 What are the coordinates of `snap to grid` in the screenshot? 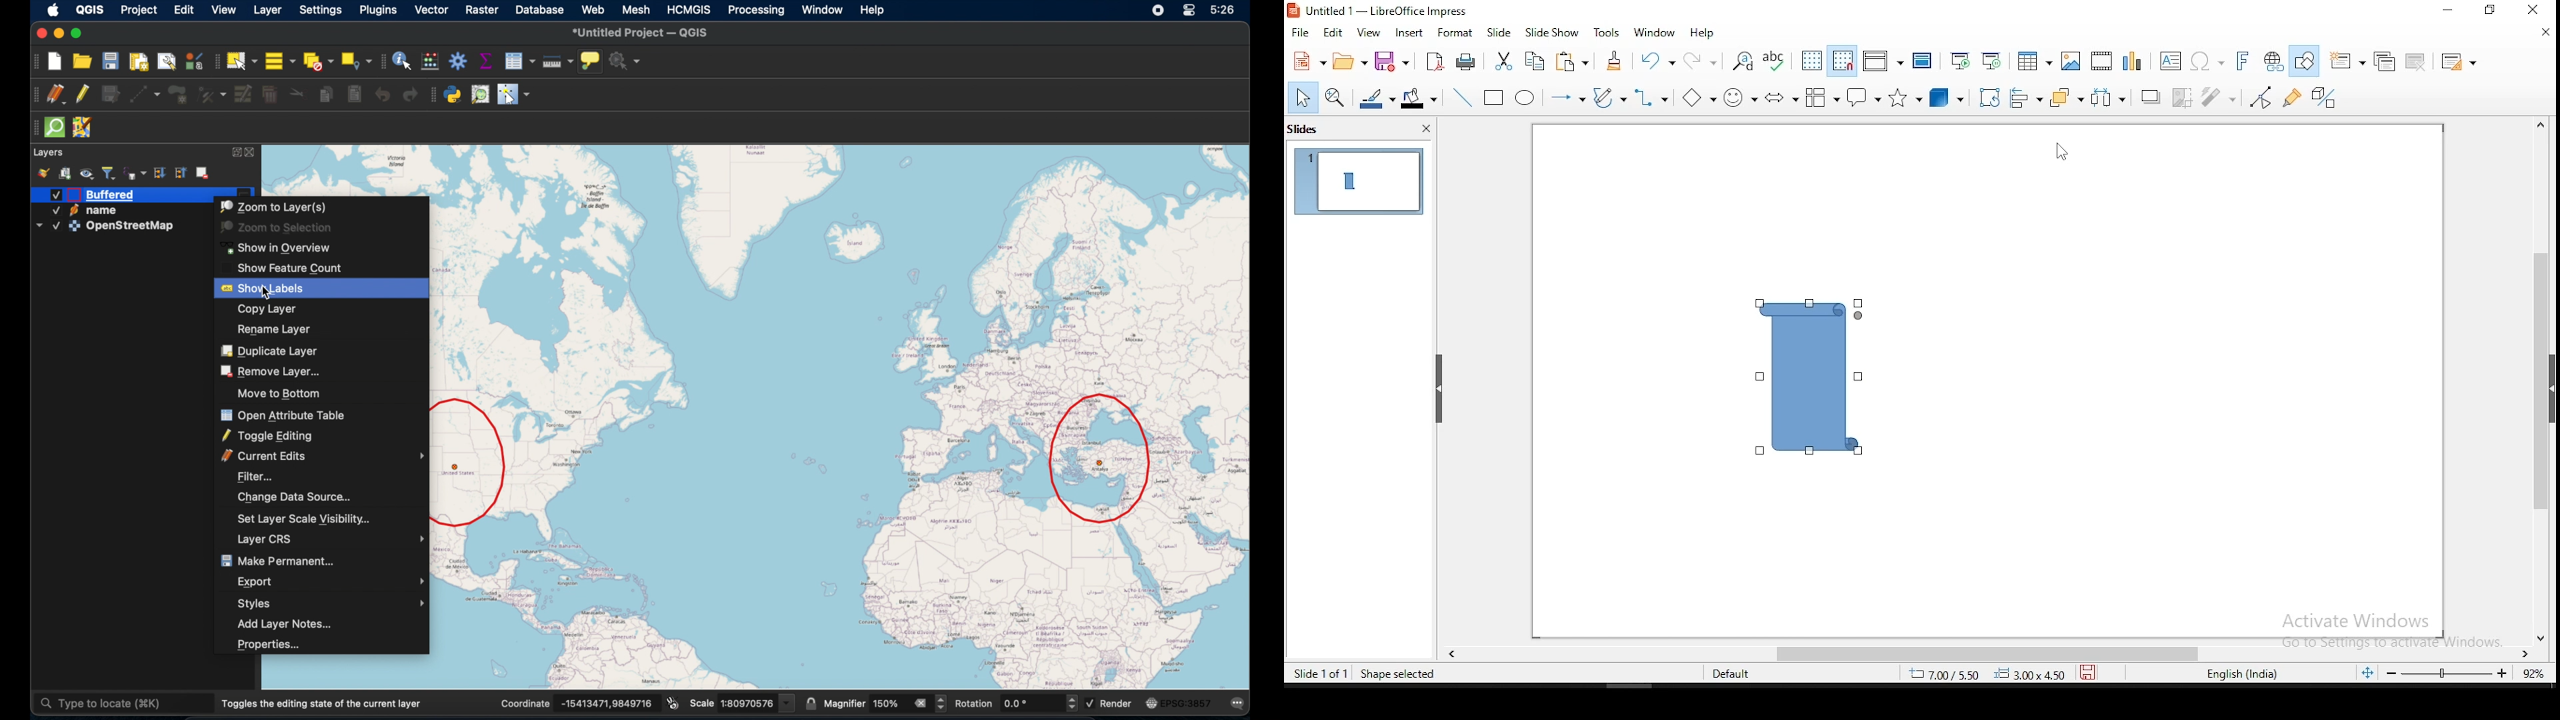 It's located at (1842, 62).